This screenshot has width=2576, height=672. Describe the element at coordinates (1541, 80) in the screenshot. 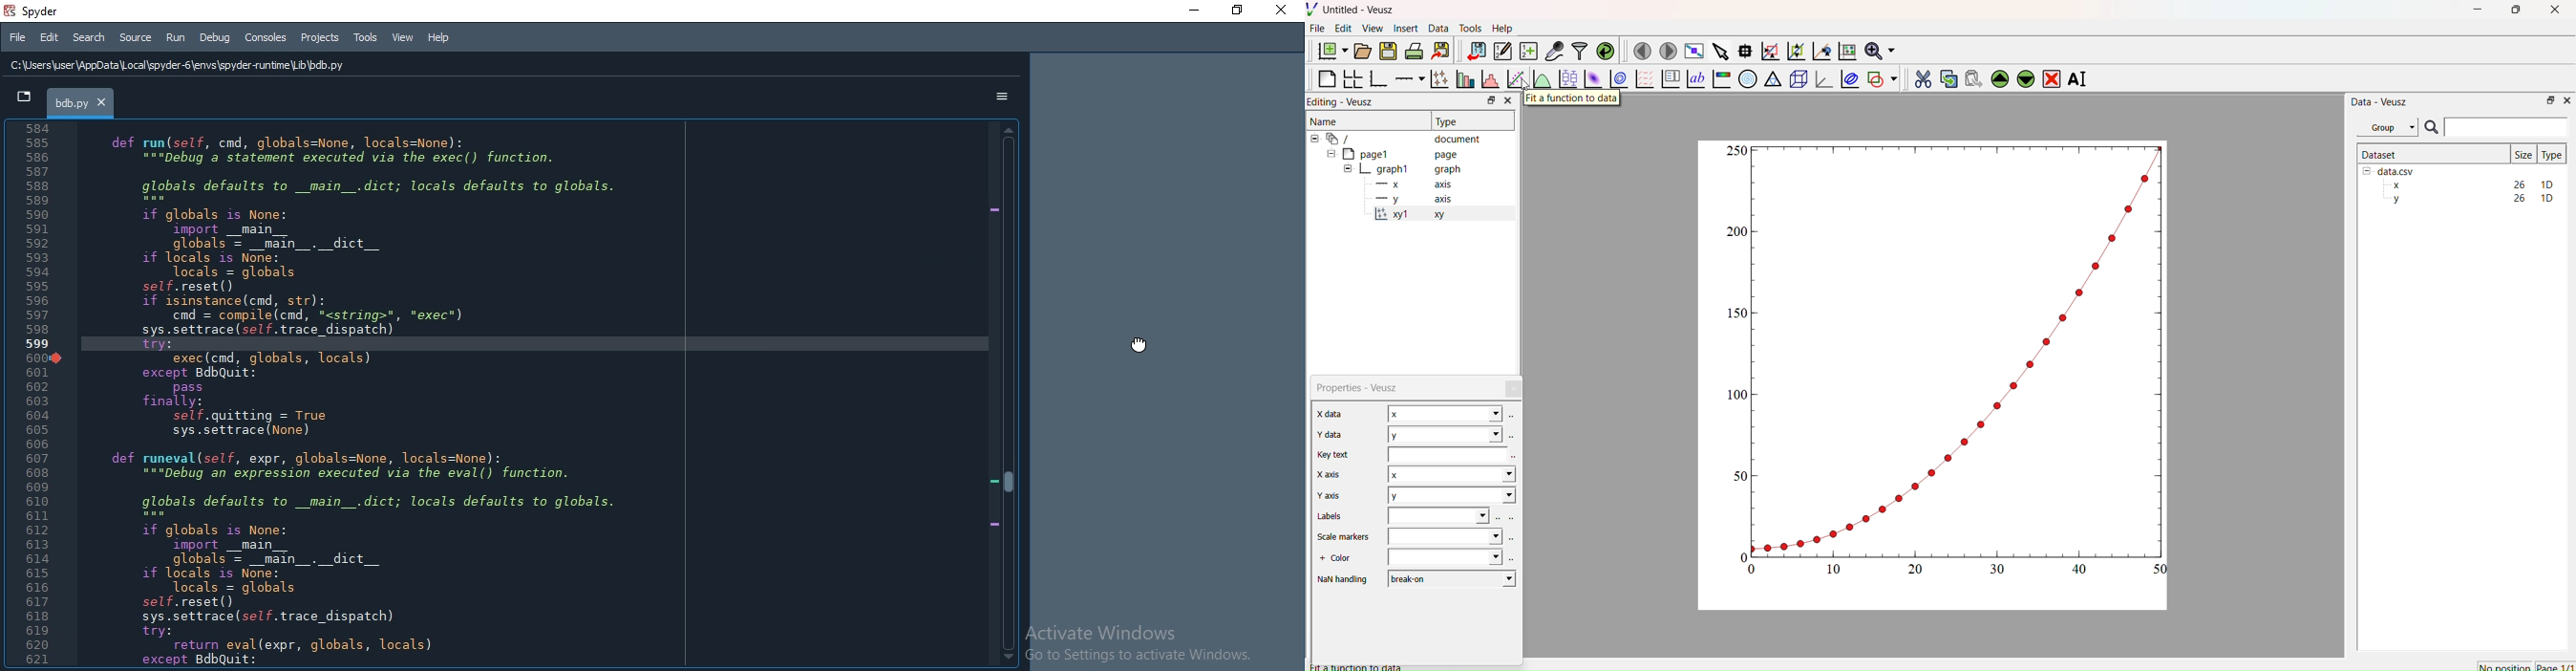

I see `Plot a function` at that location.